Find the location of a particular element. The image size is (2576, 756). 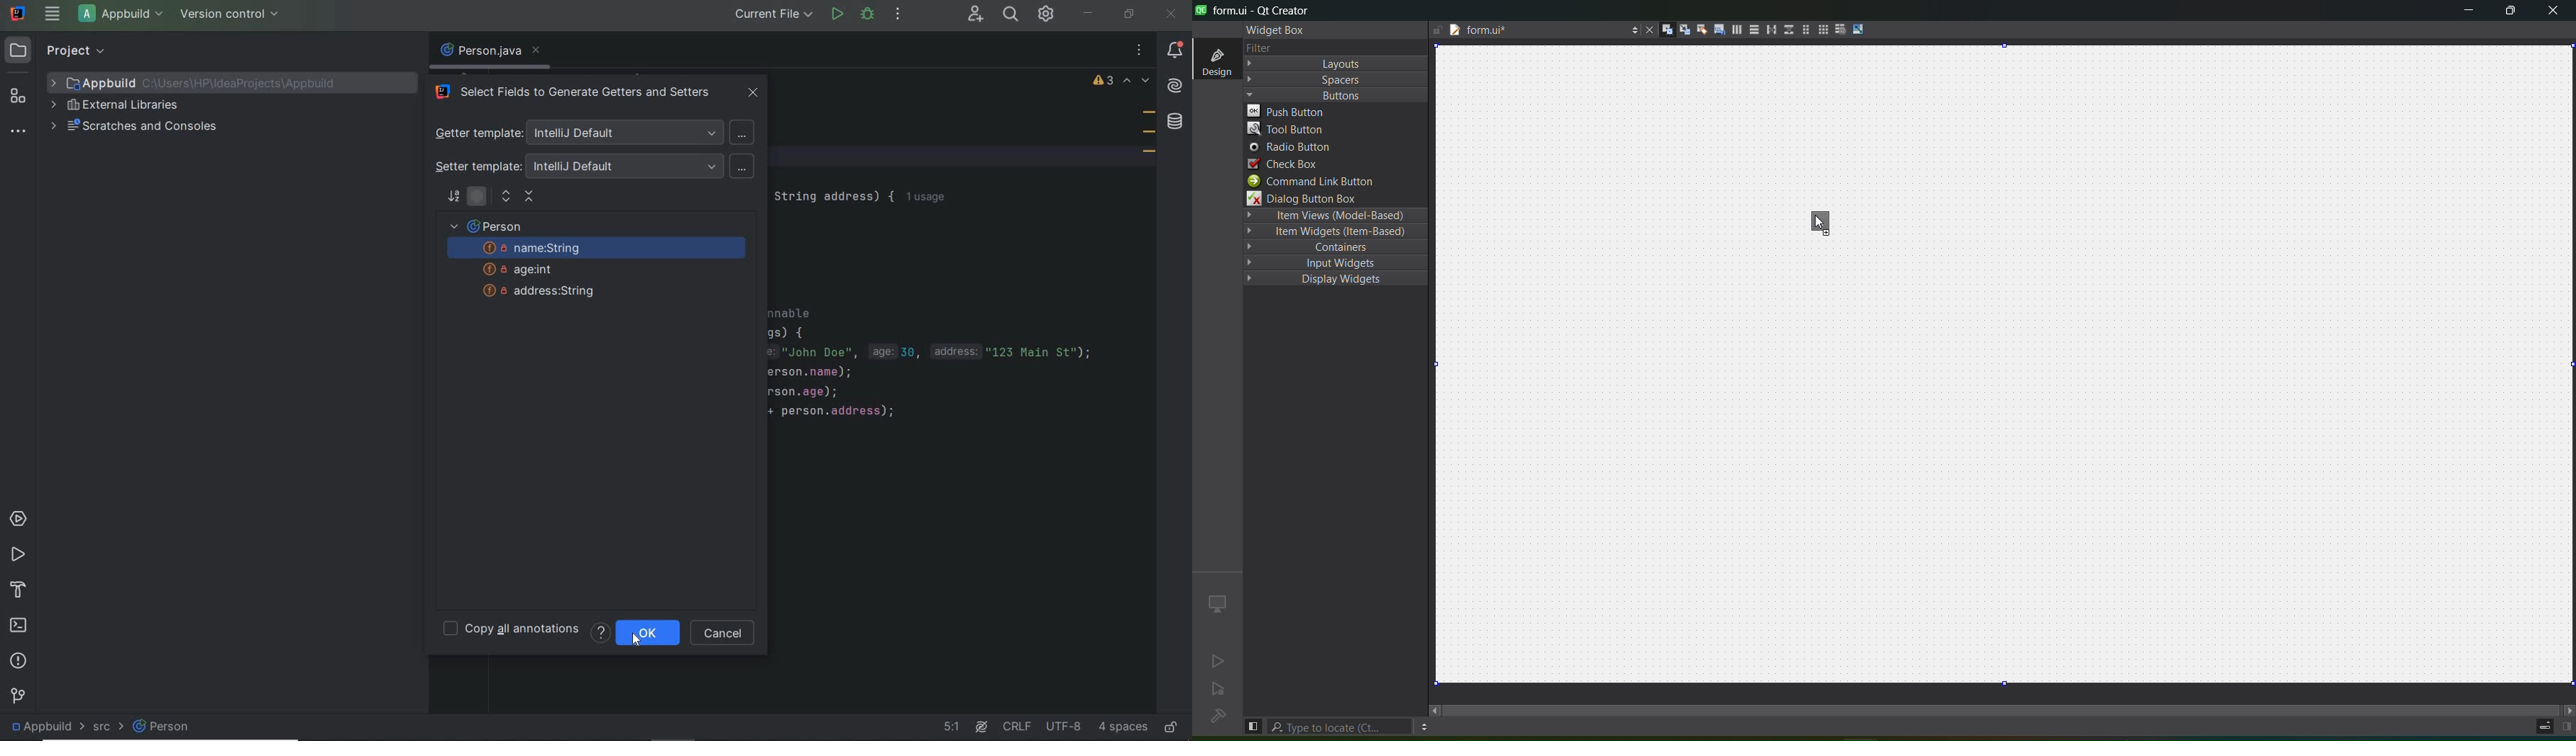

file name is located at coordinates (1535, 32).